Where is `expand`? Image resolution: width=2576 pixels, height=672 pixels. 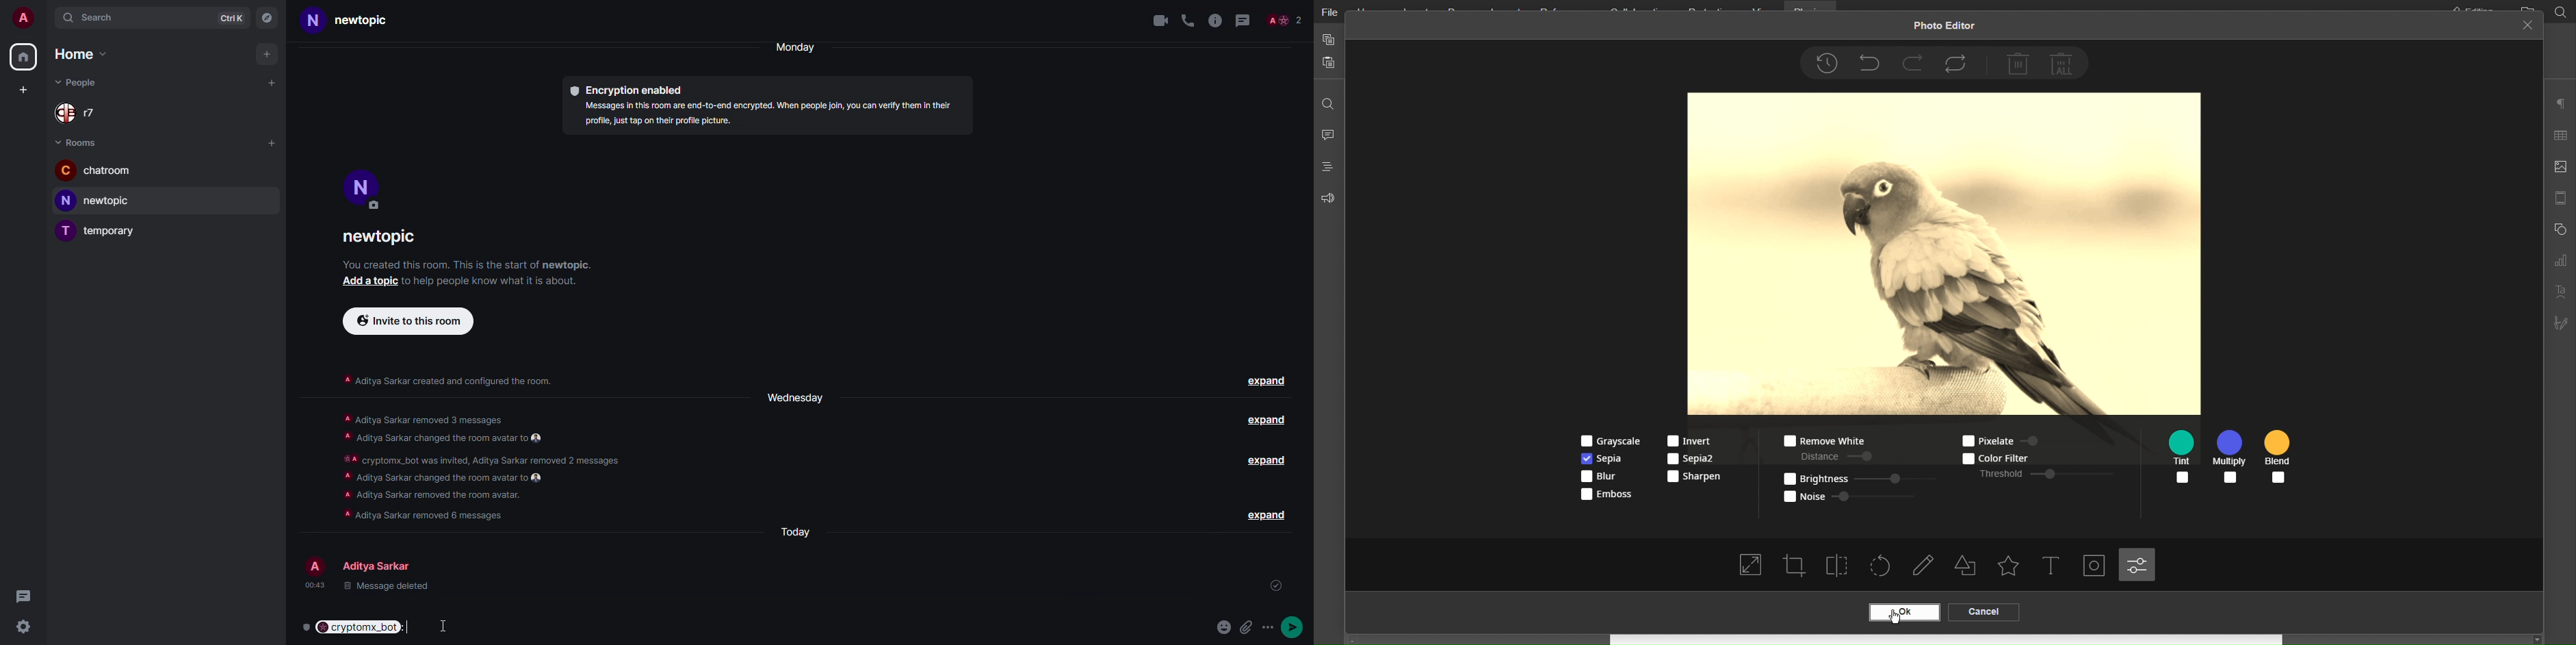
expand is located at coordinates (1262, 422).